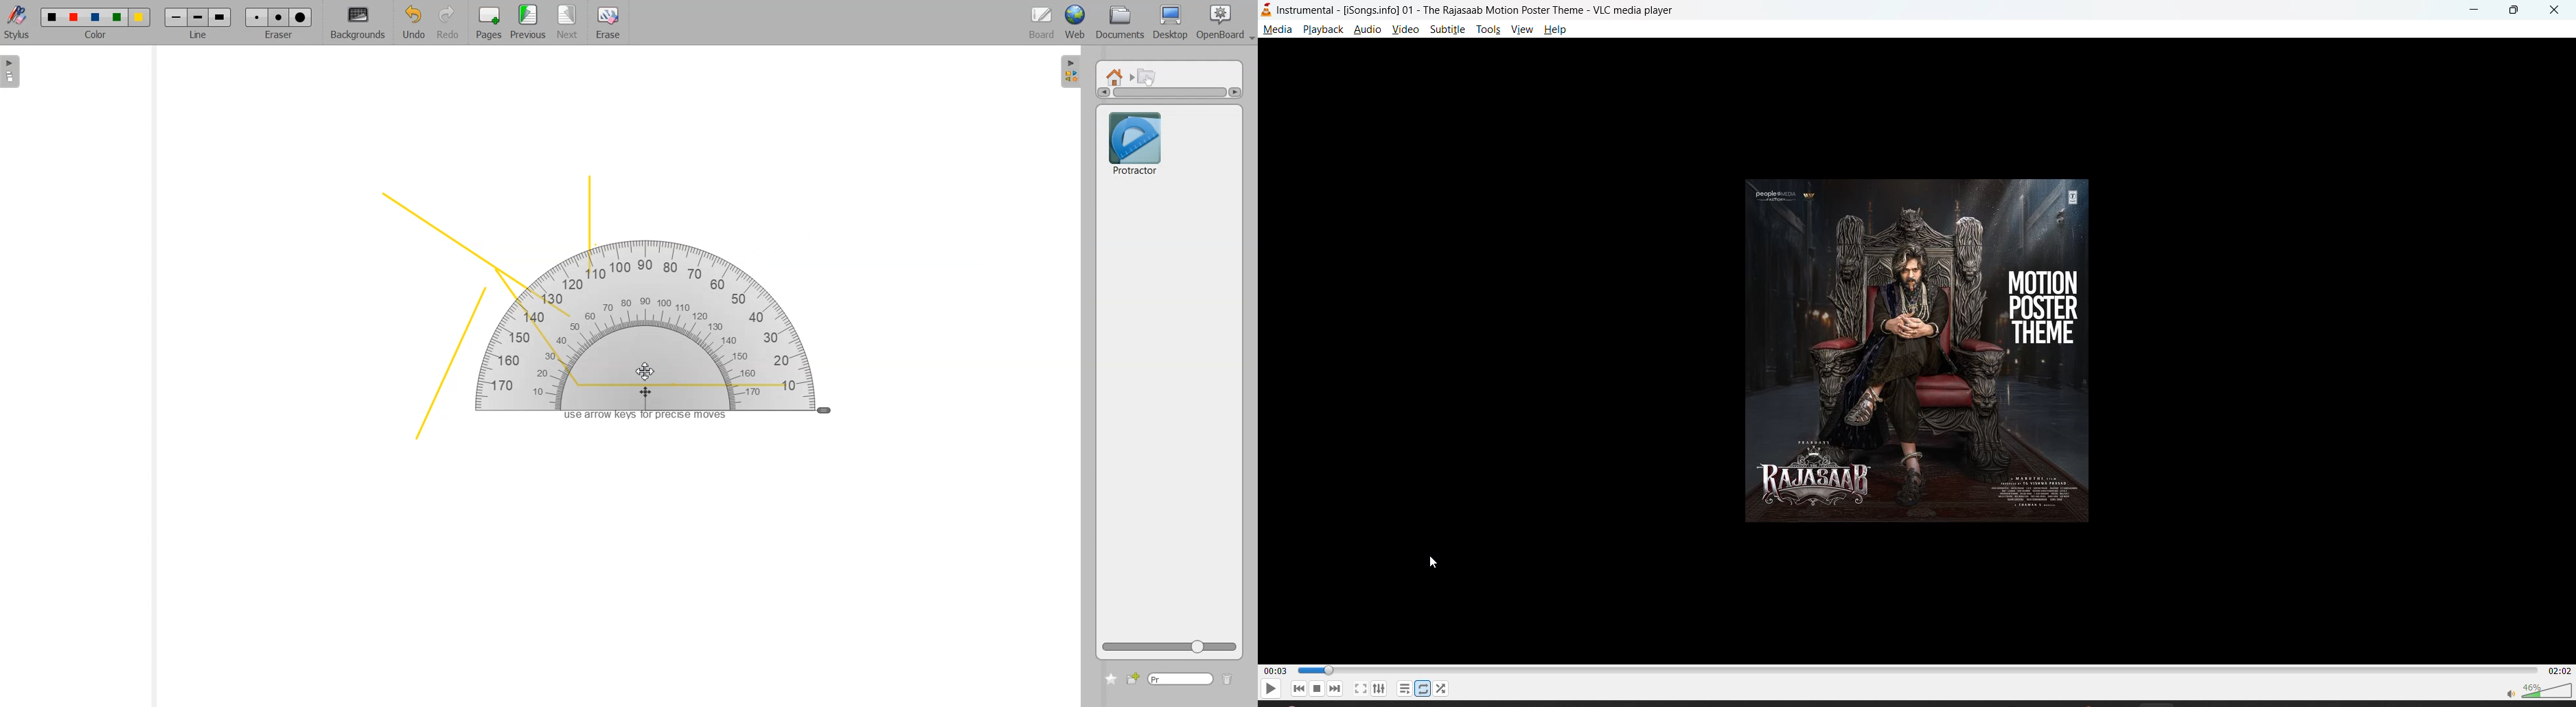 This screenshot has width=2576, height=728. I want to click on random, so click(1442, 690).